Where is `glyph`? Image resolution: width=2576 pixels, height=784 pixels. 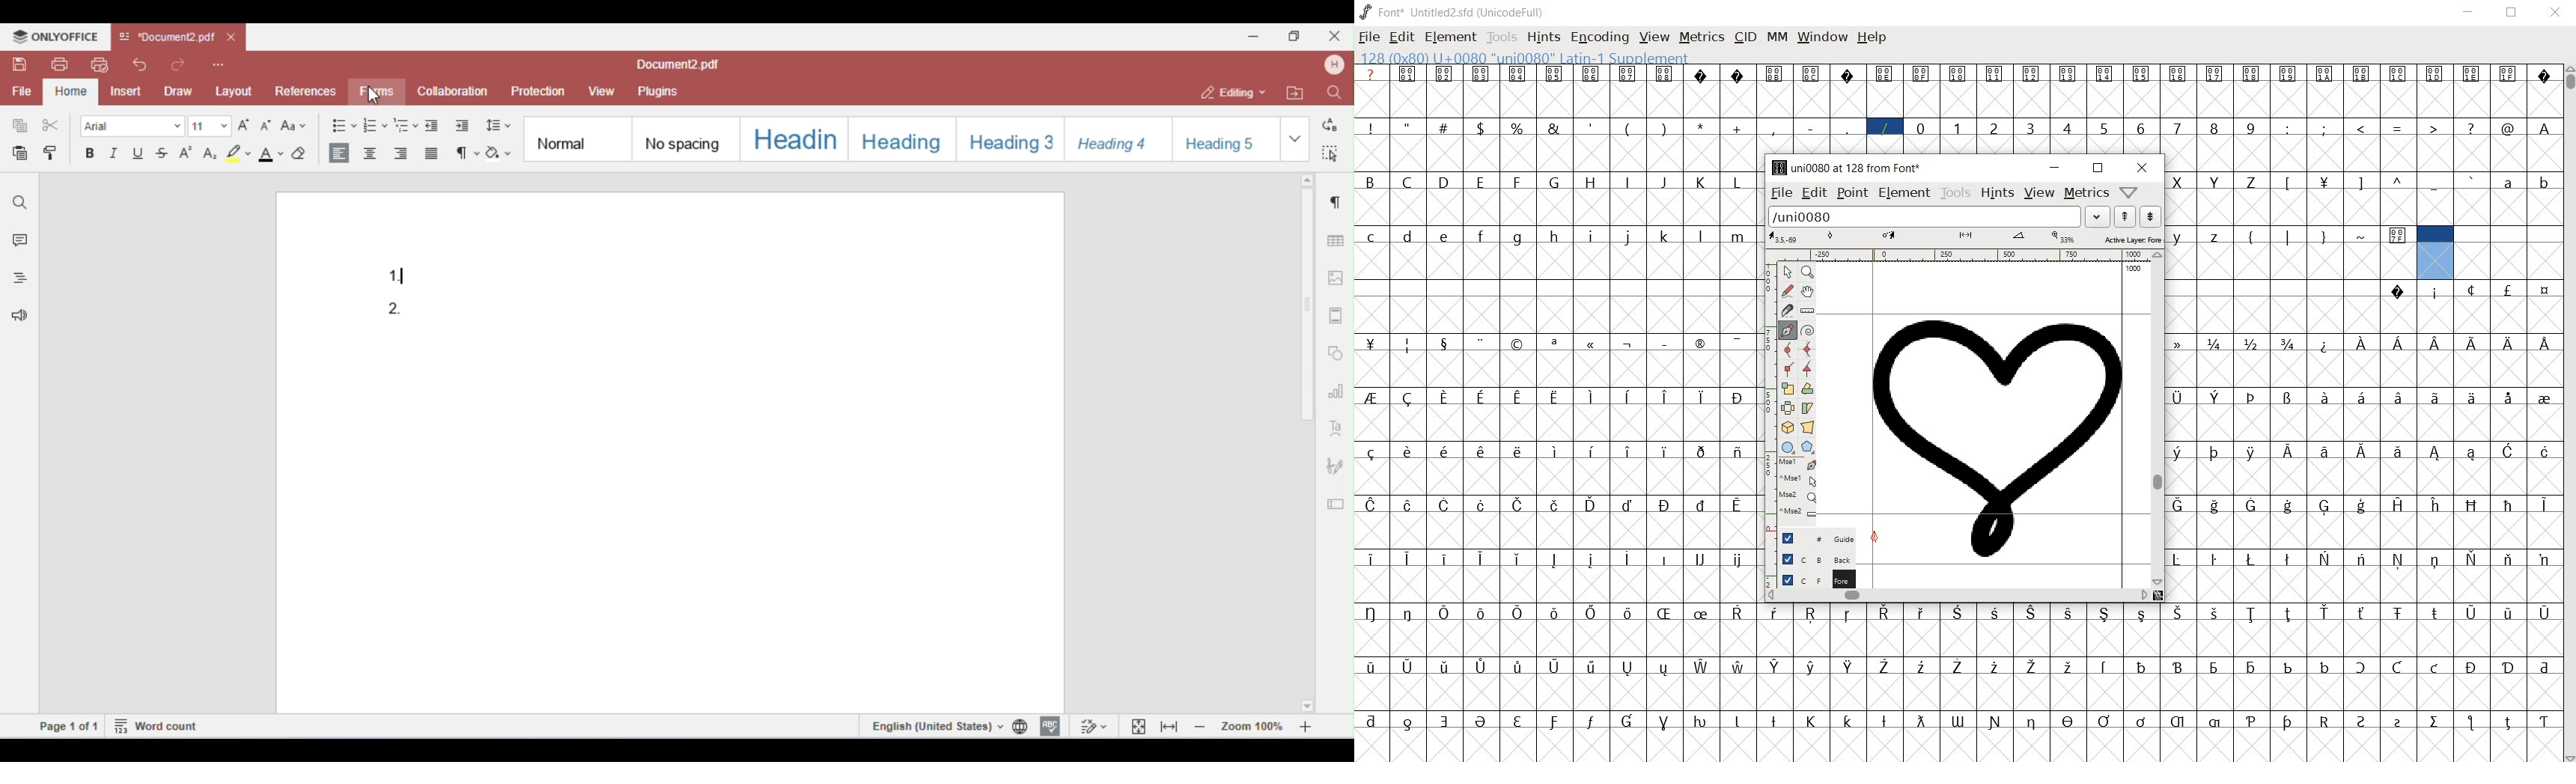
glyph is located at coordinates (1736, 344).